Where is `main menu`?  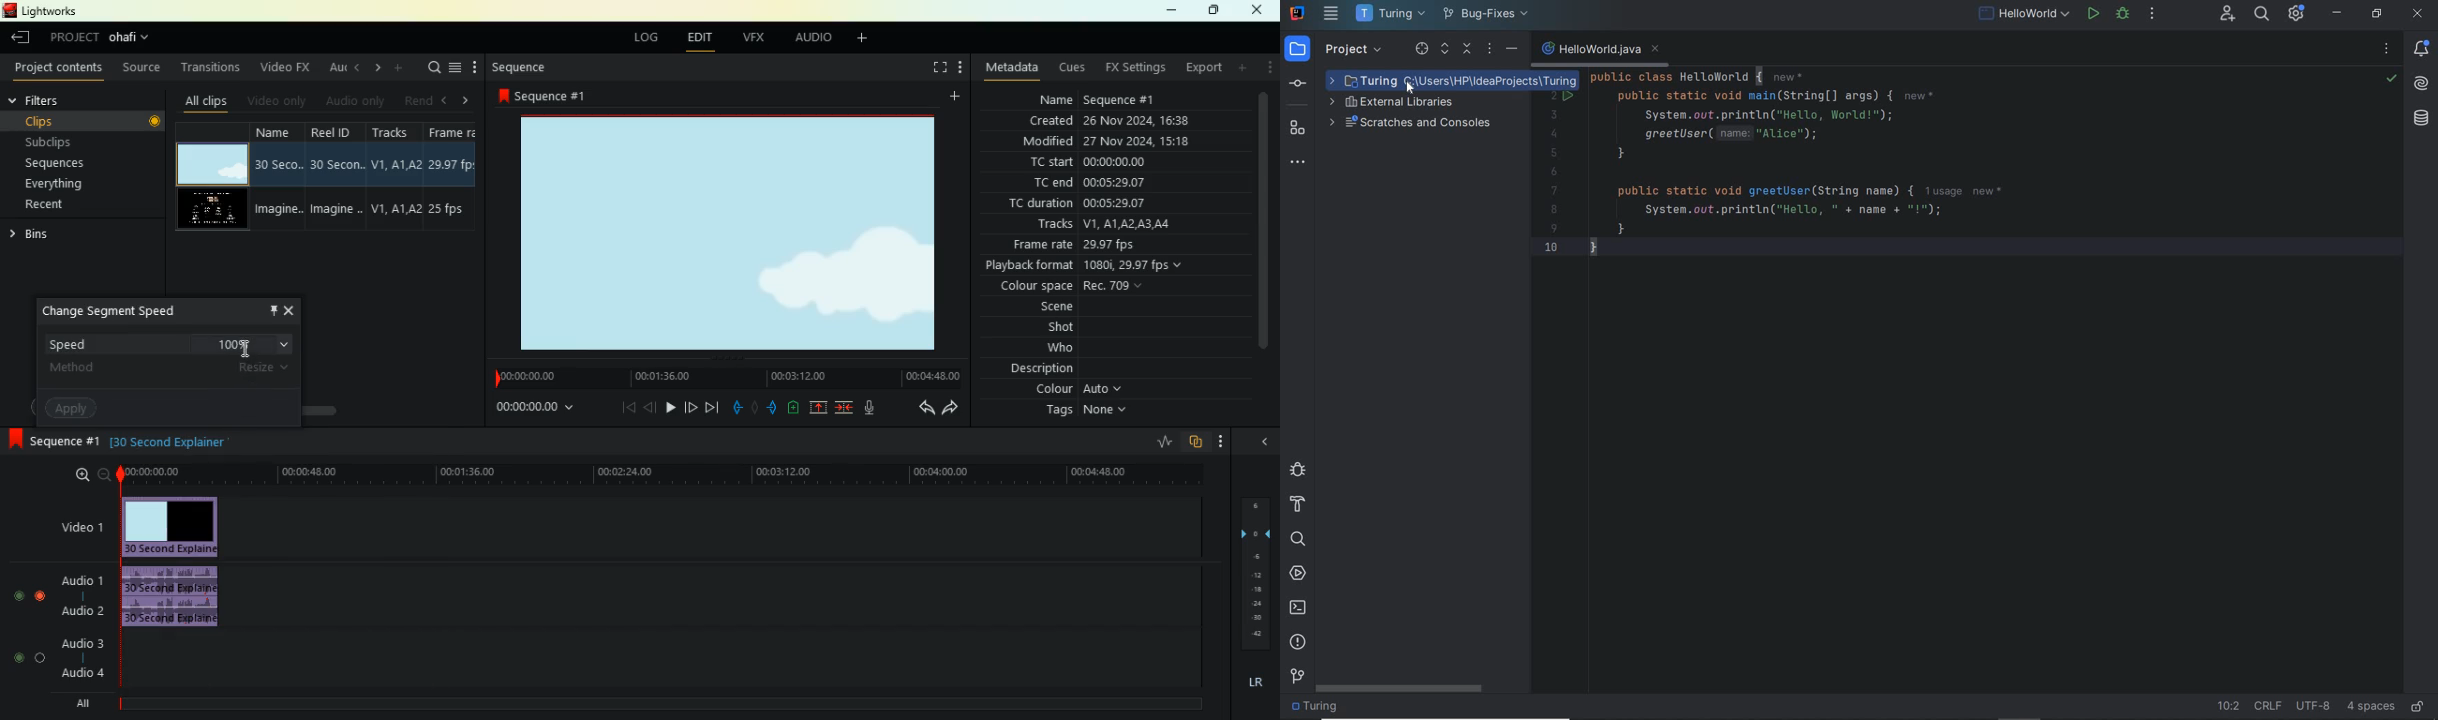
main menu is located at coordinates (1332, 13).